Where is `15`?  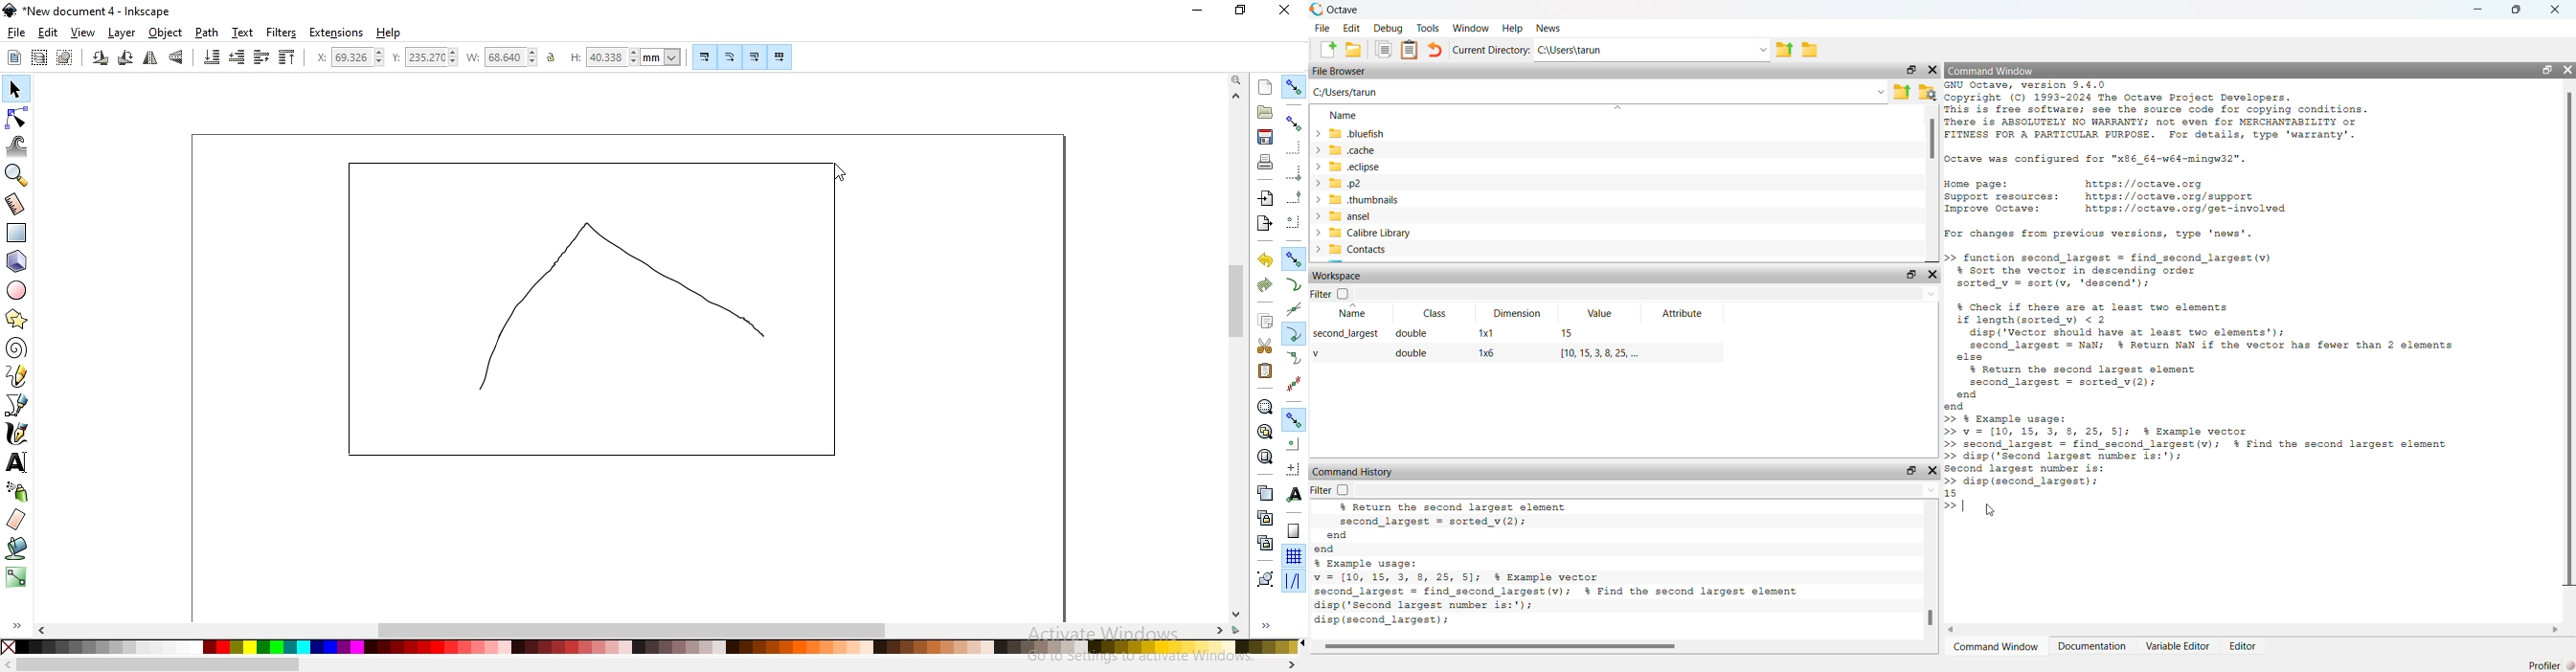
15 is located at coordinates (1568, 333).